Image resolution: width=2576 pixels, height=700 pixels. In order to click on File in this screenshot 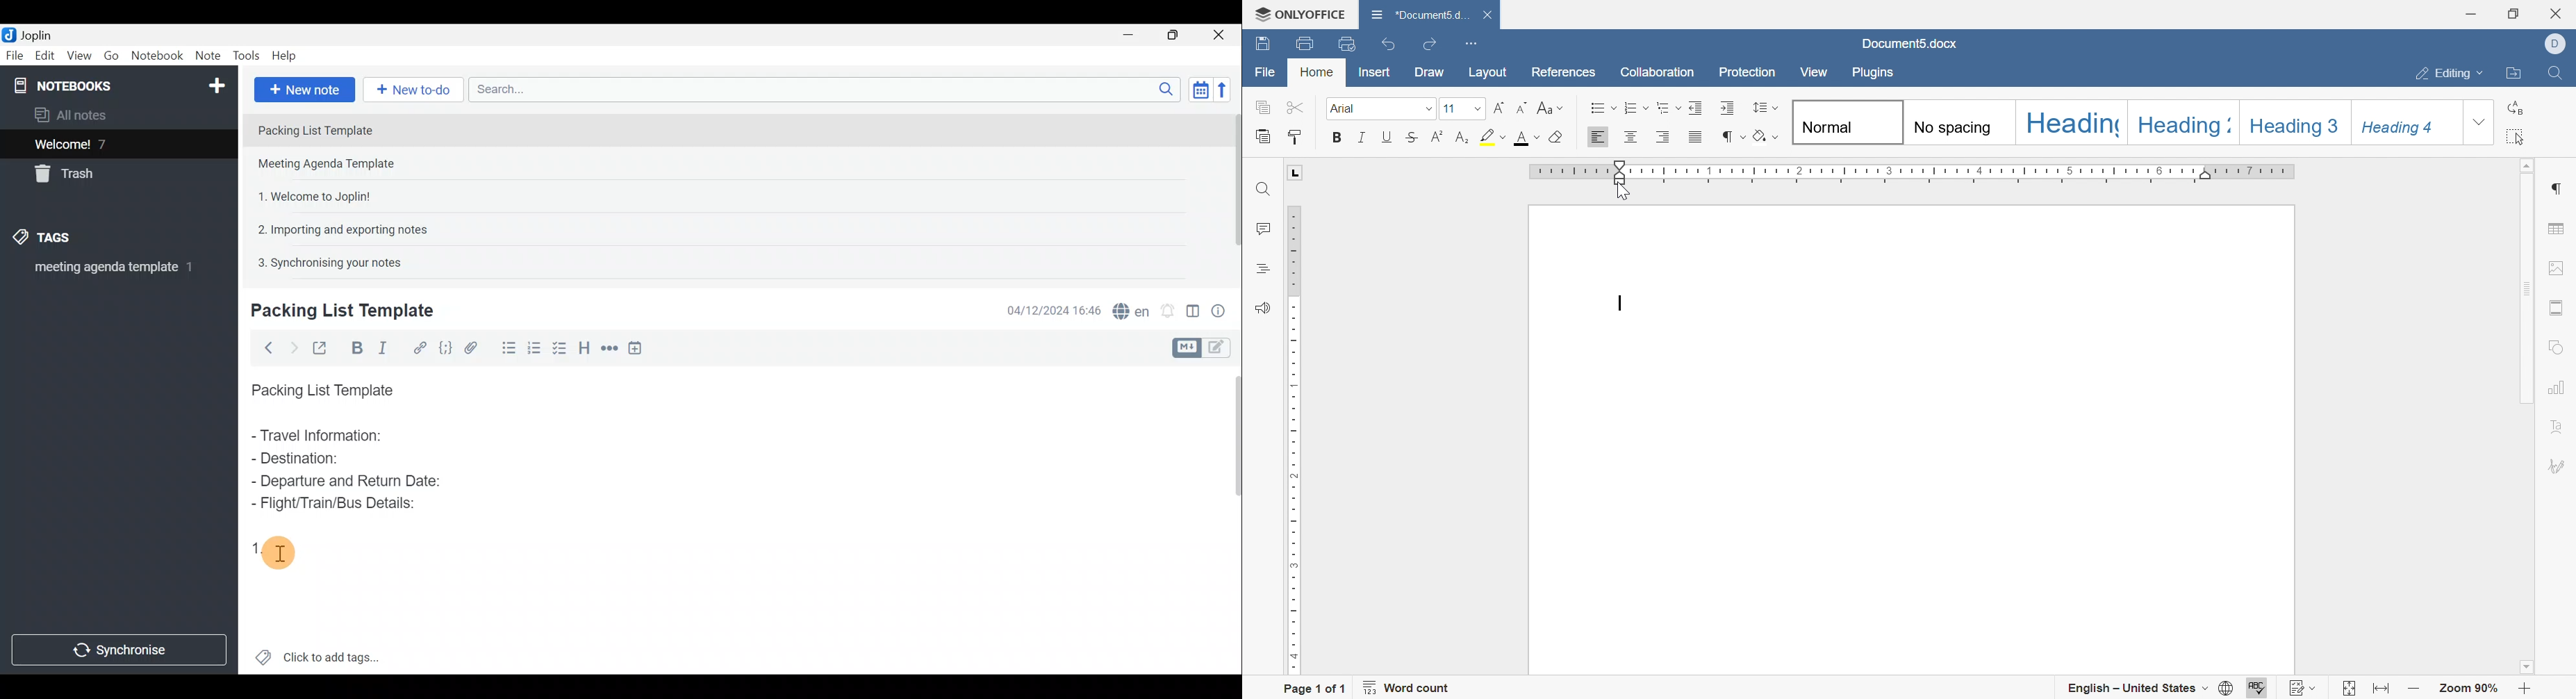, I will do `click(13, 54)`.